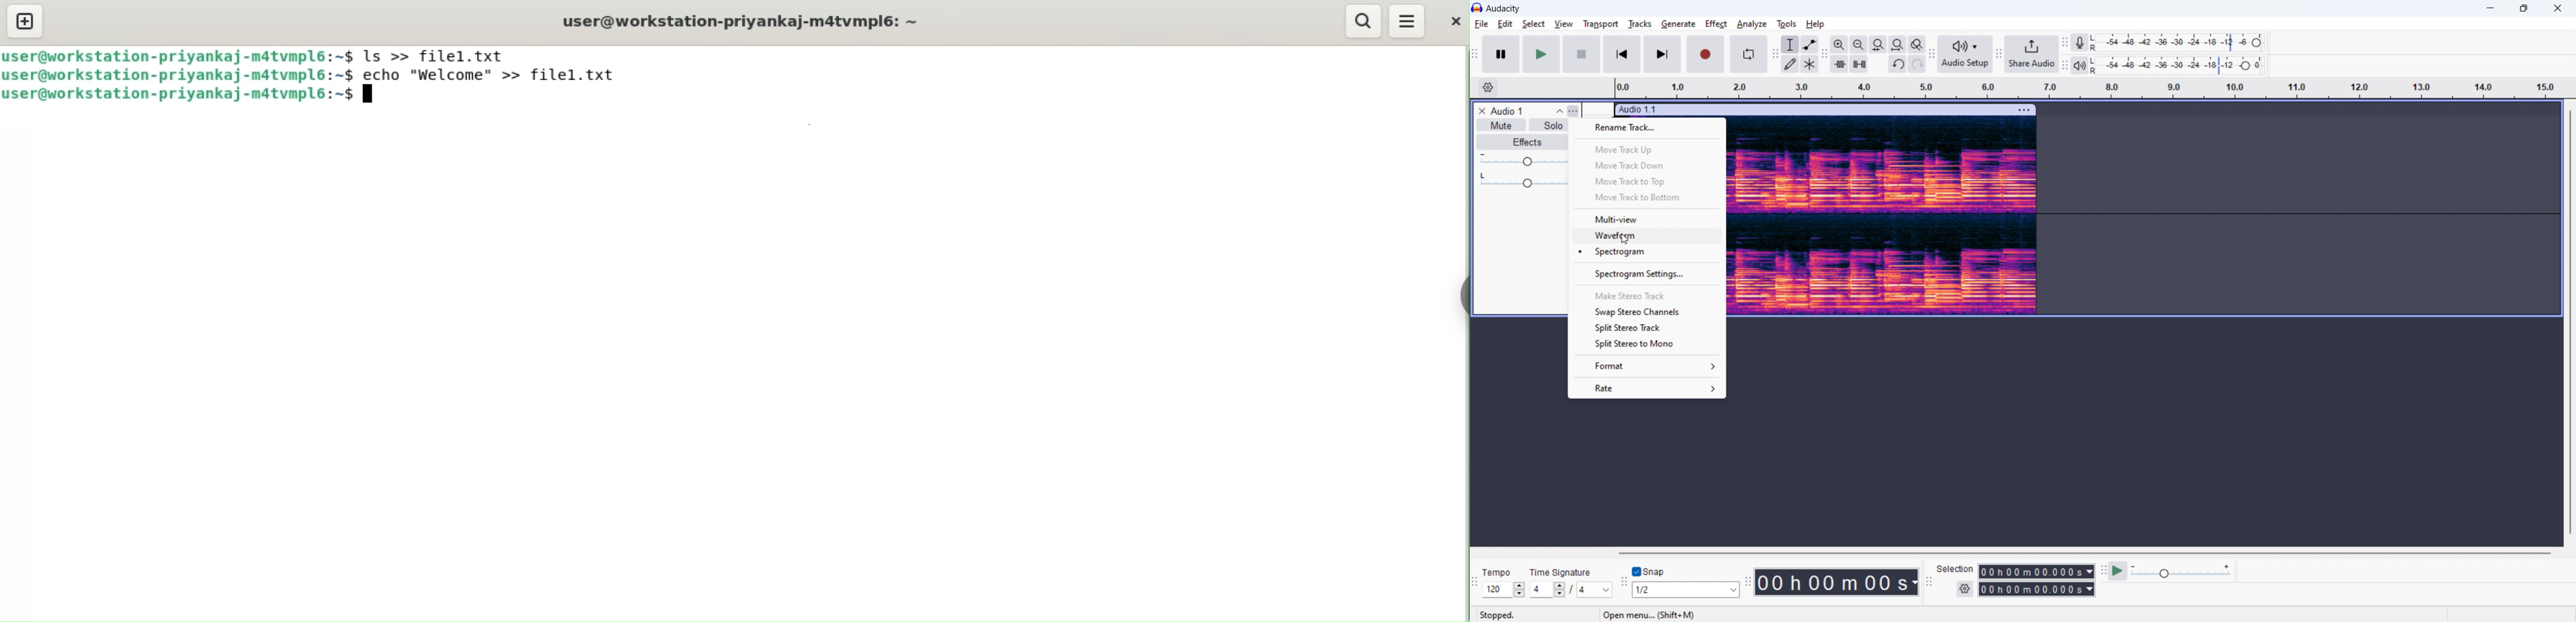  What do you see at coordinates (2524, 9) in the screenshot?
I see `maximize` at bounding box center [2524, 9].